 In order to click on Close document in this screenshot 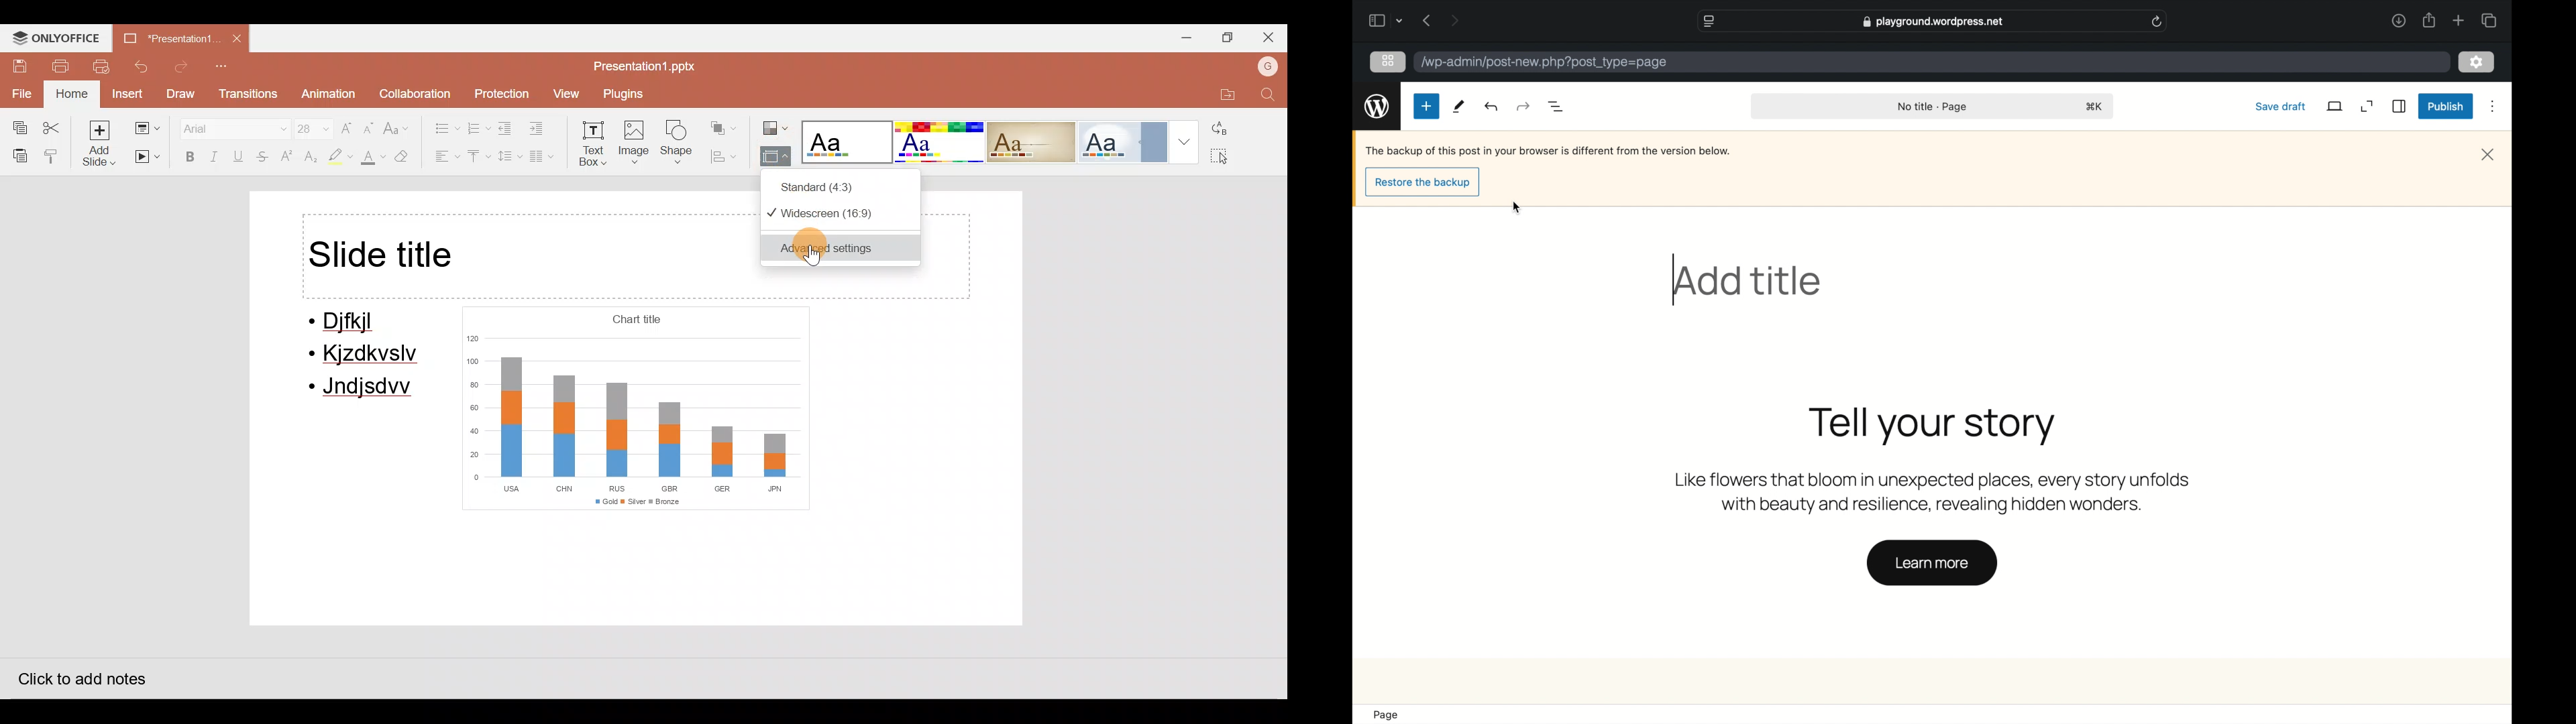, I will do `click(238, 40)`.